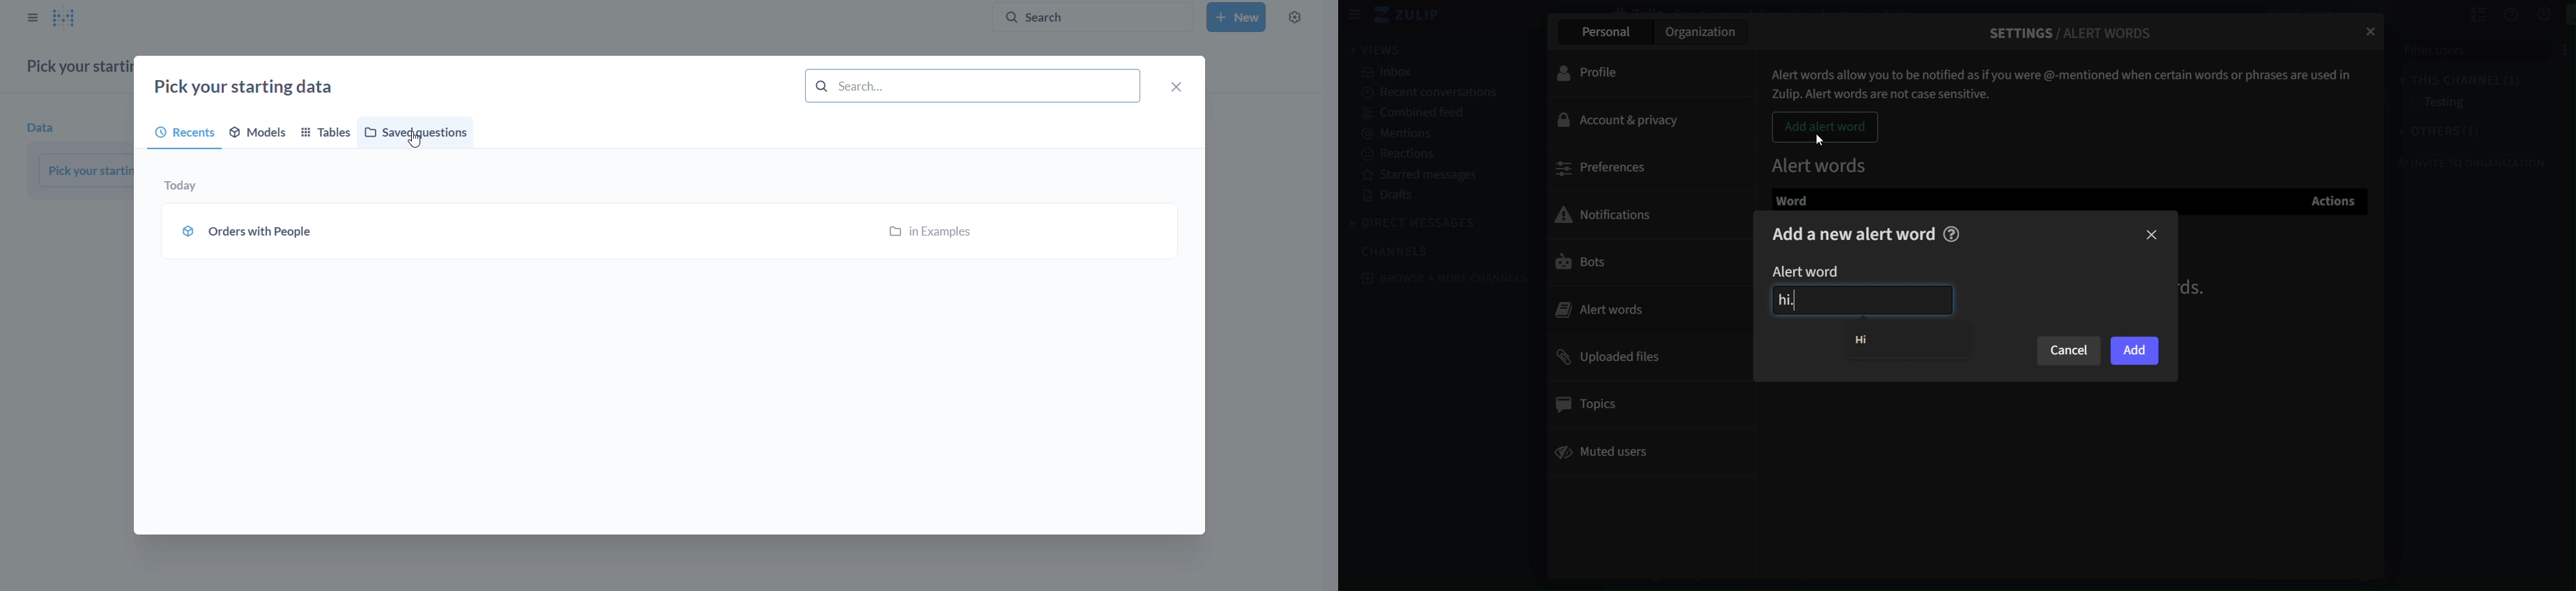 This screenshot has height=616, width=2576. I want to click on this channel(1), so click(2450, 80).